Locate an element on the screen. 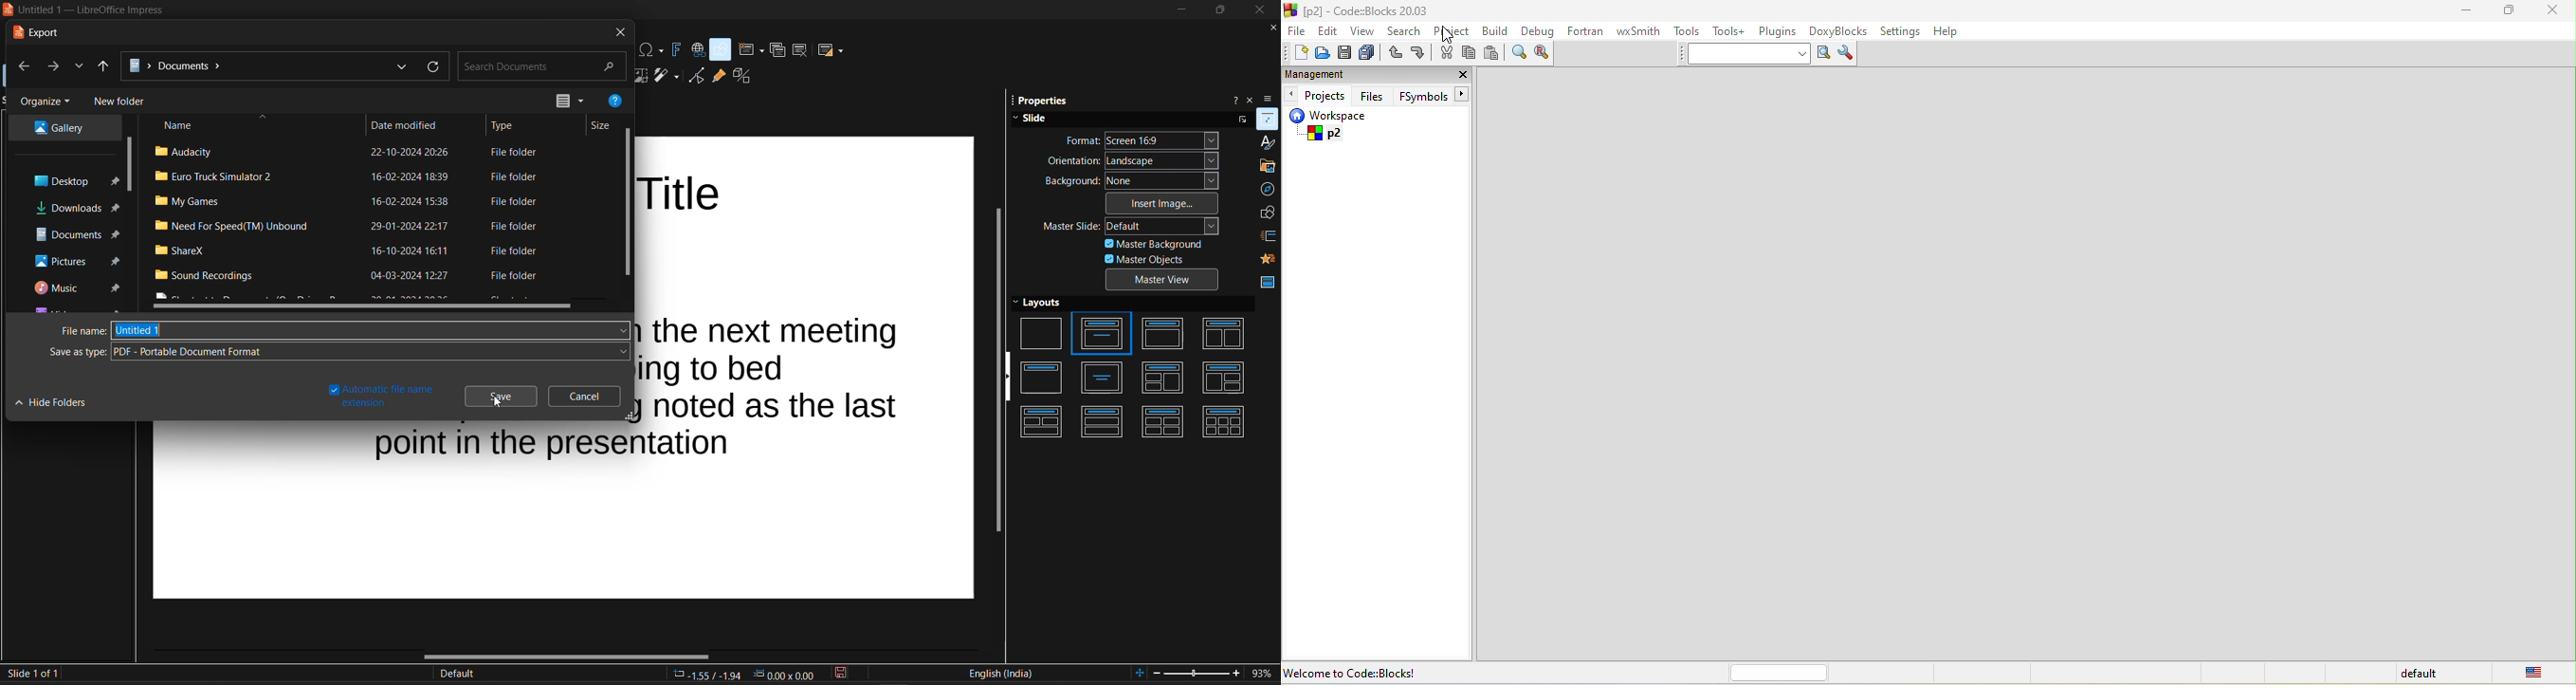 This screenshot has width=2576, height=700. Export is located at coordinates (44, 32).